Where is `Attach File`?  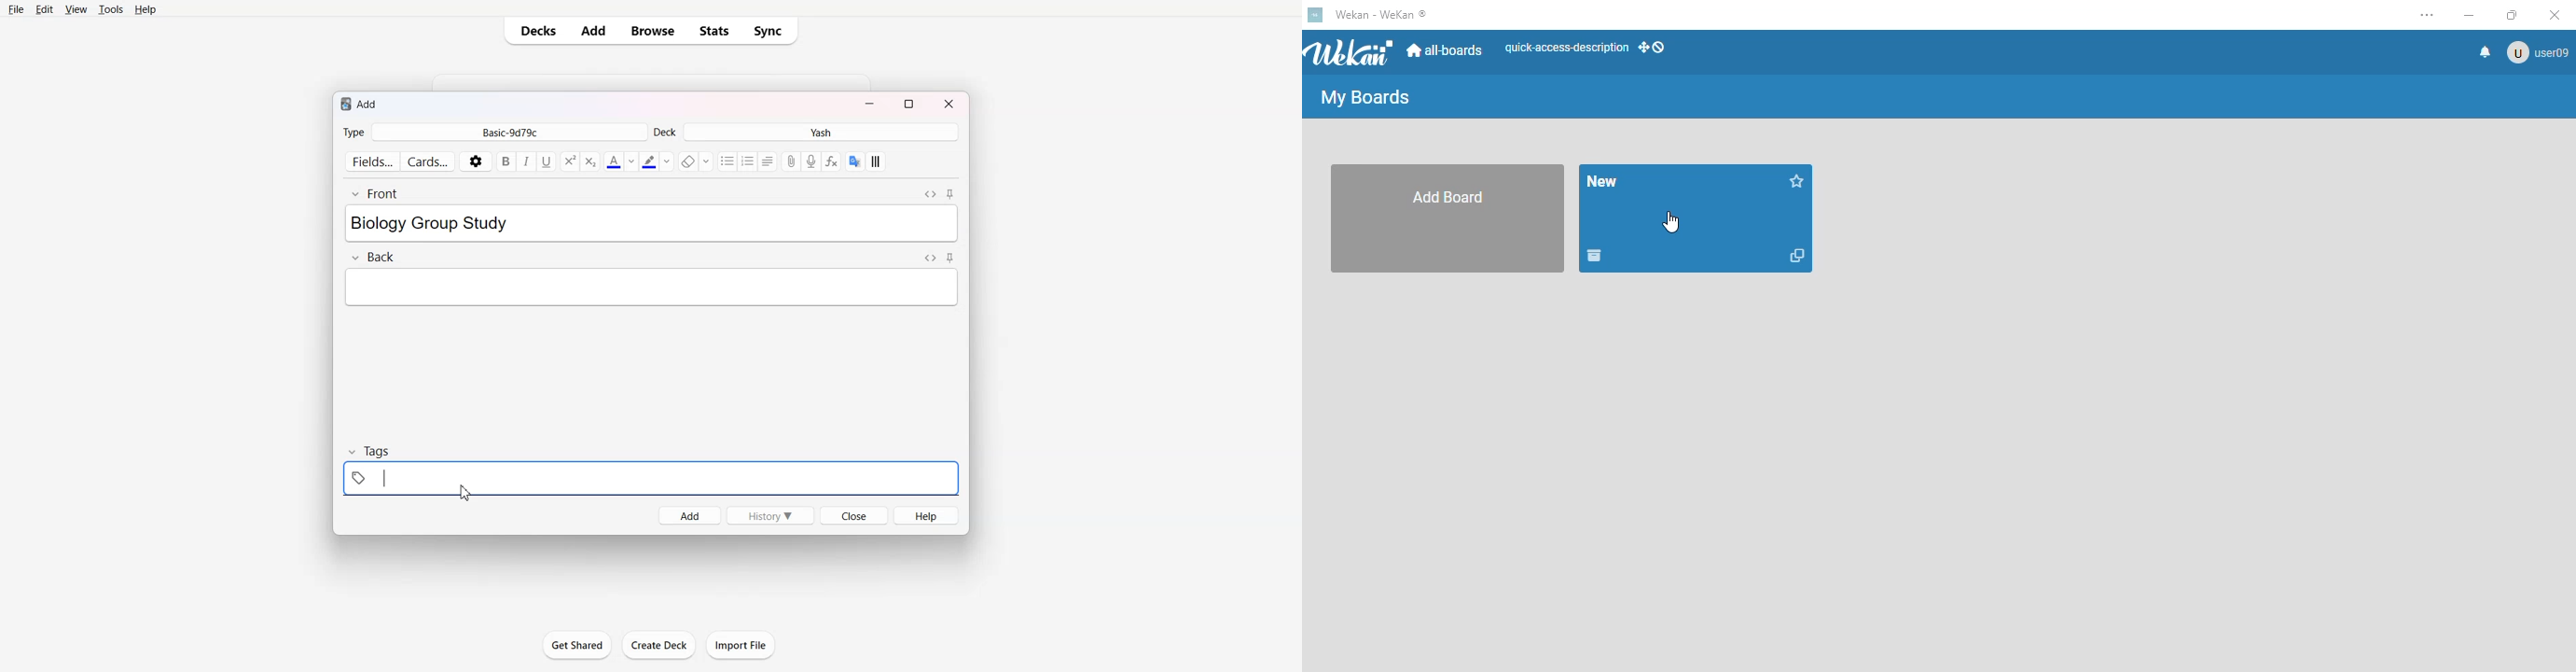 Attach File is located at coordinates (792, 161).